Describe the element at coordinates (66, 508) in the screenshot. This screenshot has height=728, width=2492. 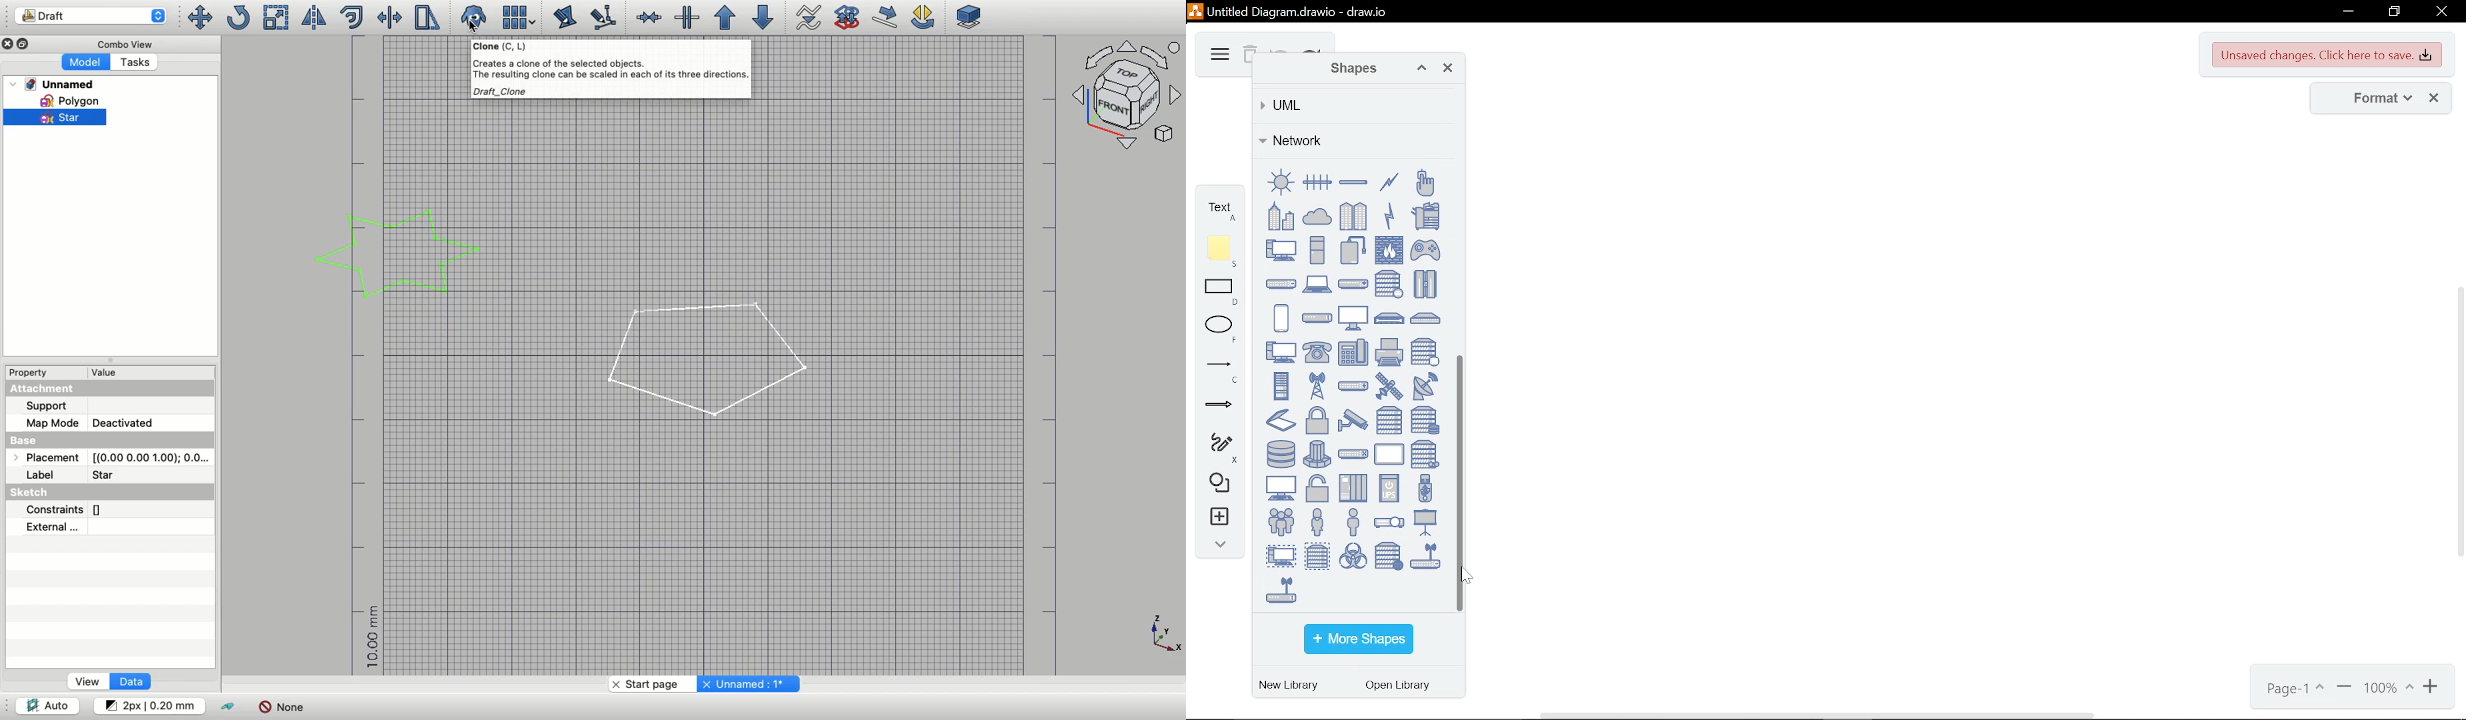
I see `Constraints` at that location.